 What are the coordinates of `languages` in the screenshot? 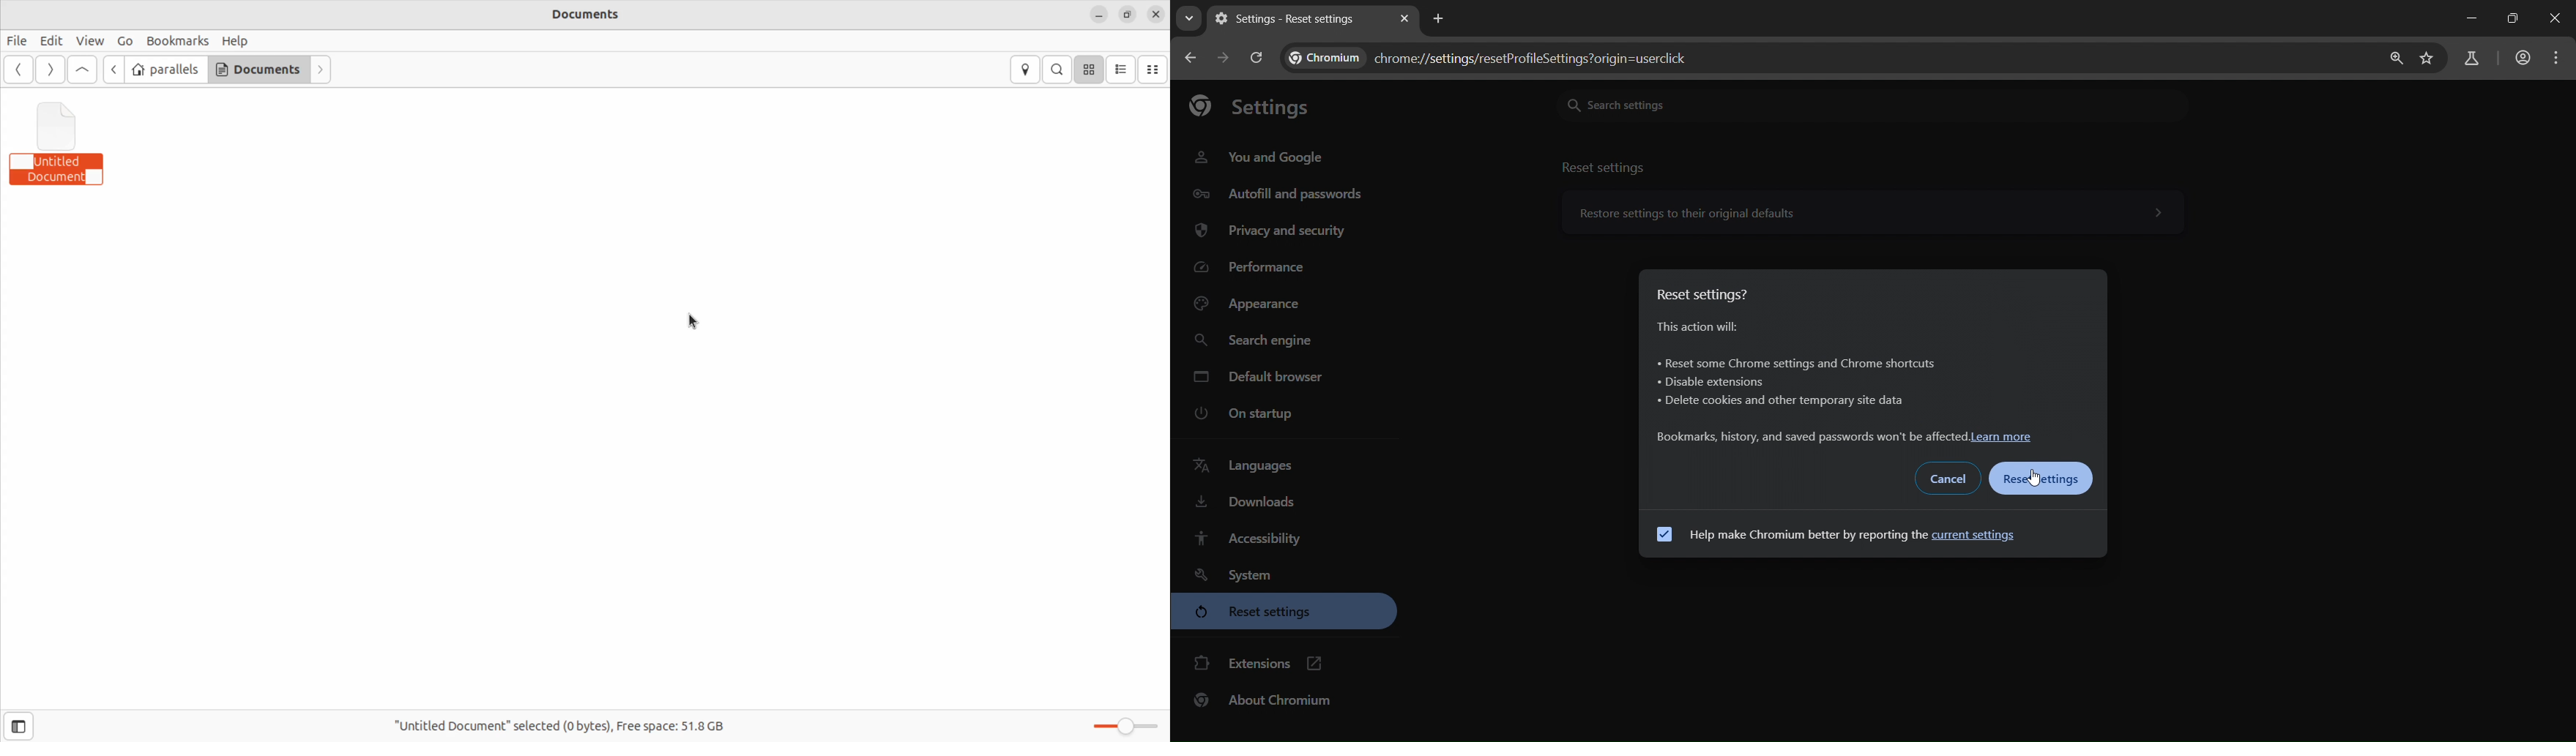 It's located at (1246, 464).